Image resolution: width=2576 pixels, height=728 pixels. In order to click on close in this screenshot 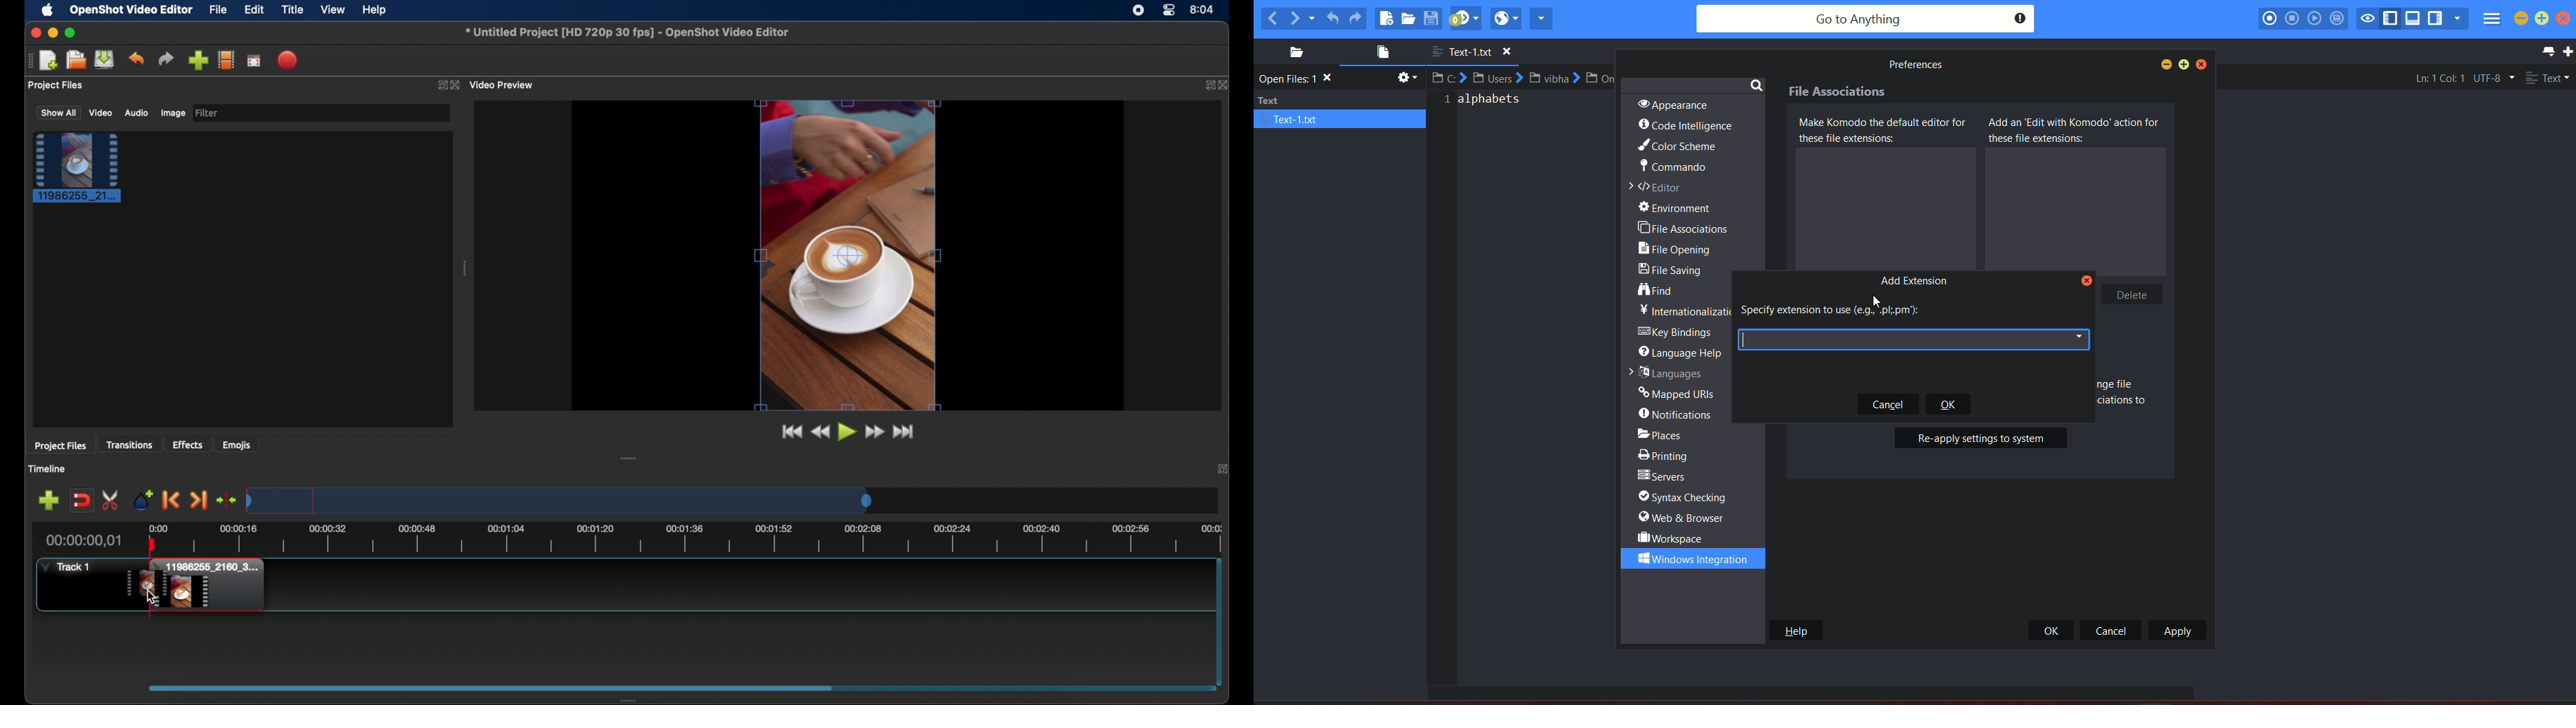, I will do `click(35, 33)`.